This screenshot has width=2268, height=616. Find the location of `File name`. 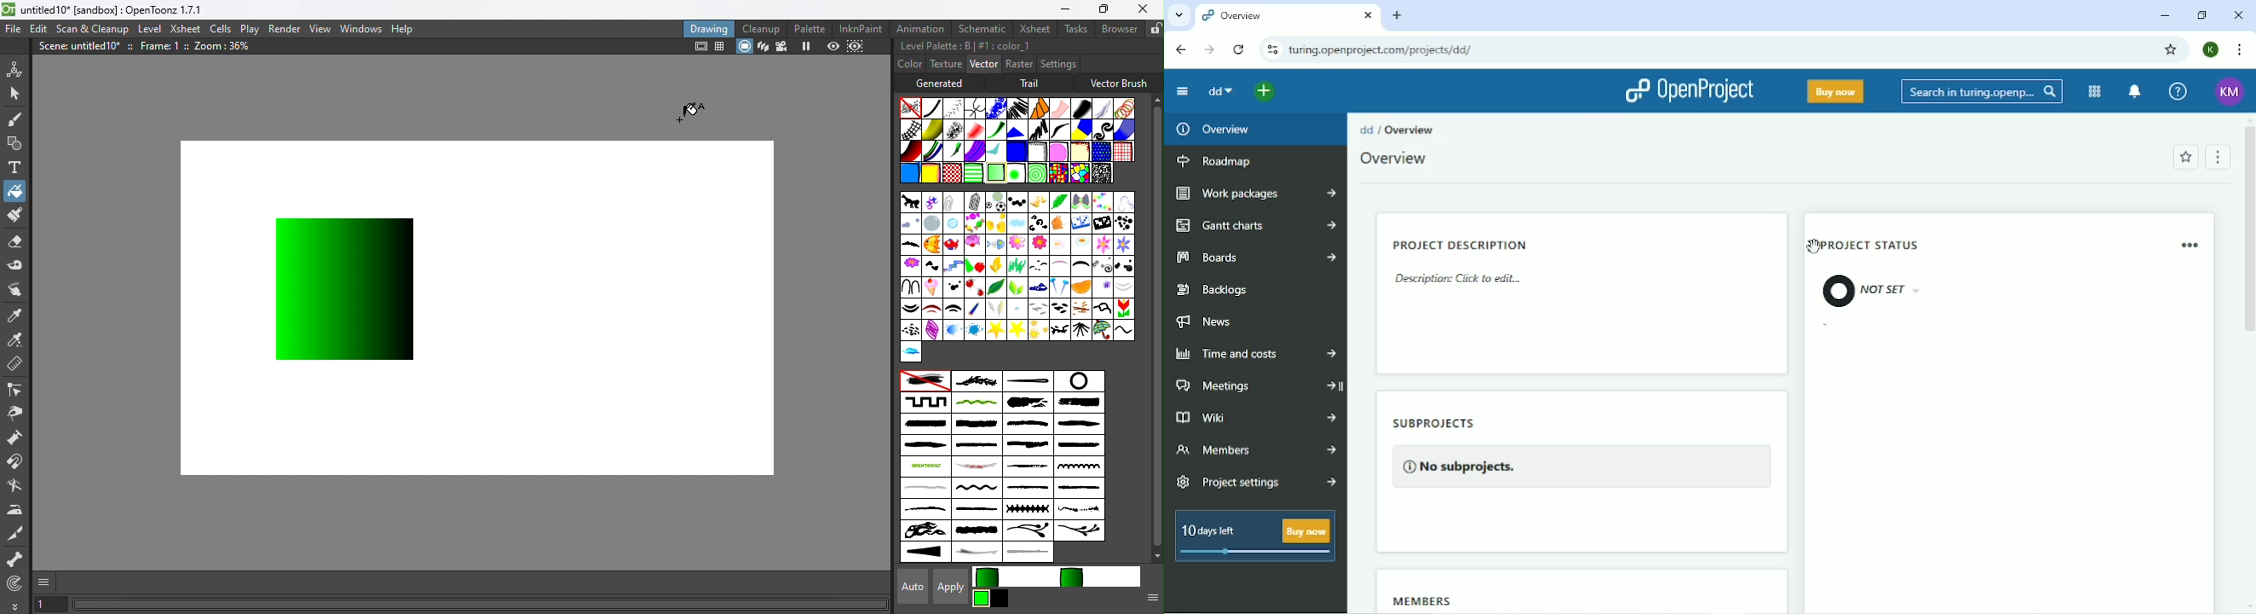

File name is located at coordinates (119, 10).